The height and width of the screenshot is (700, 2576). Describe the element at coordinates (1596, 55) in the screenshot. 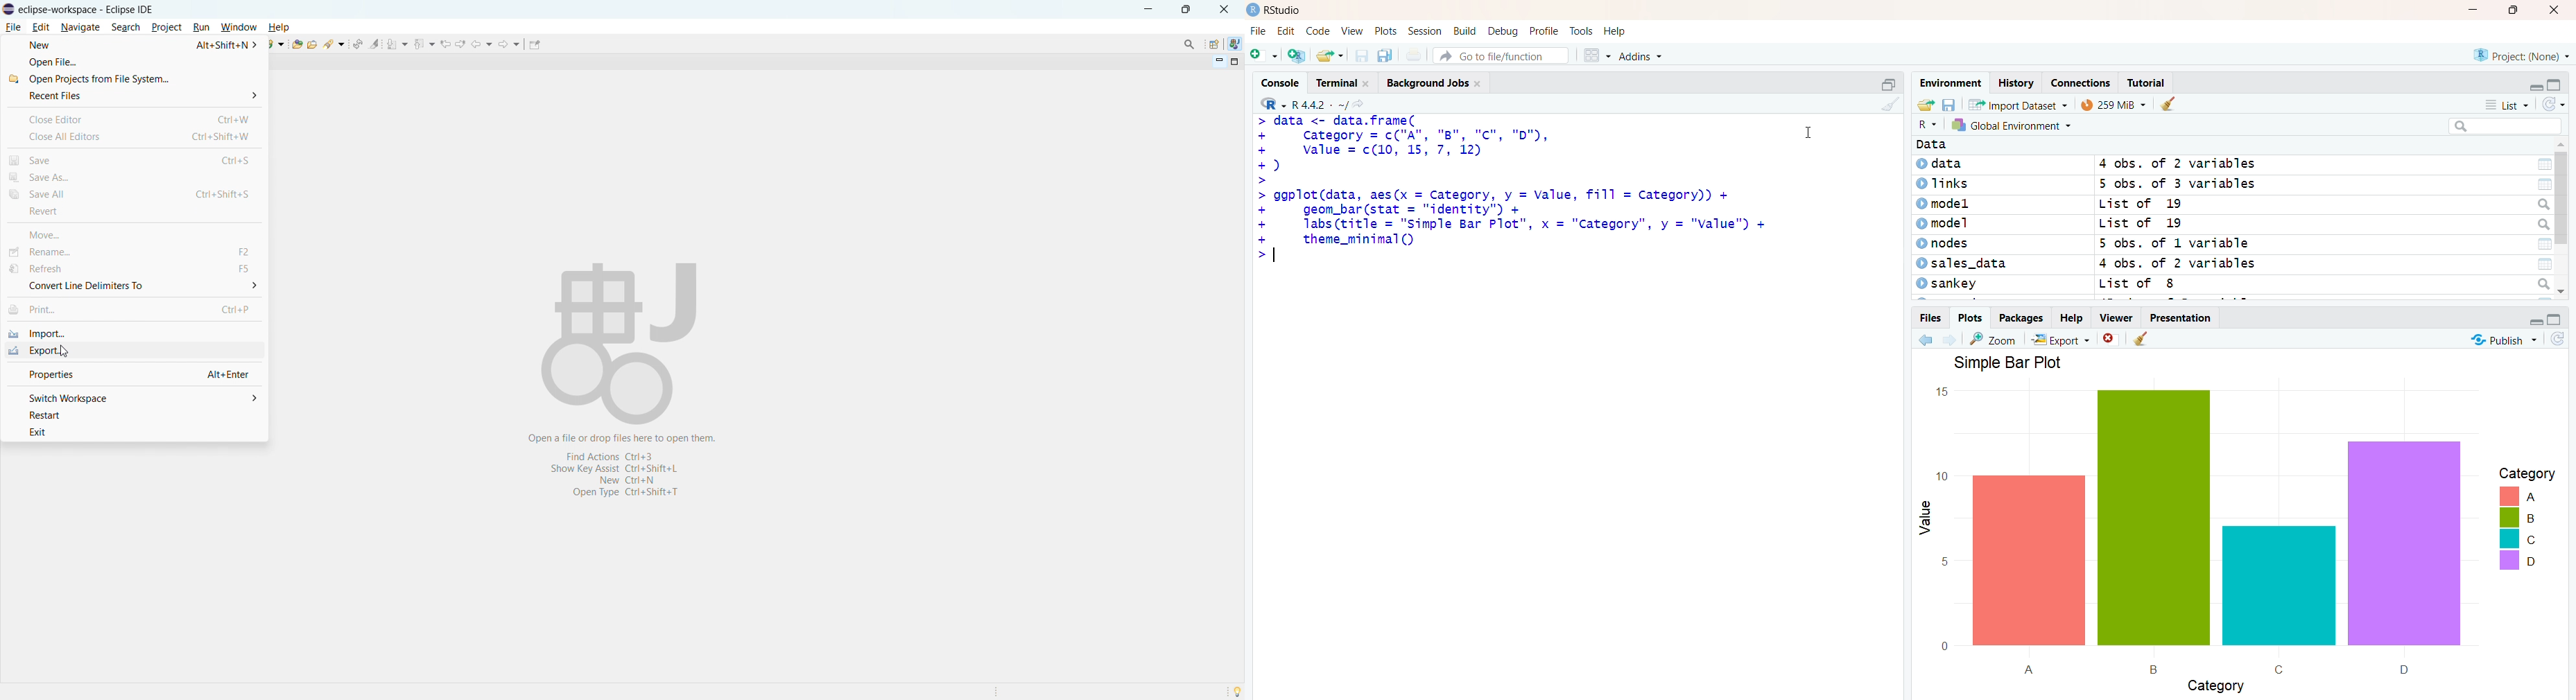

I see `grid view` at that location.